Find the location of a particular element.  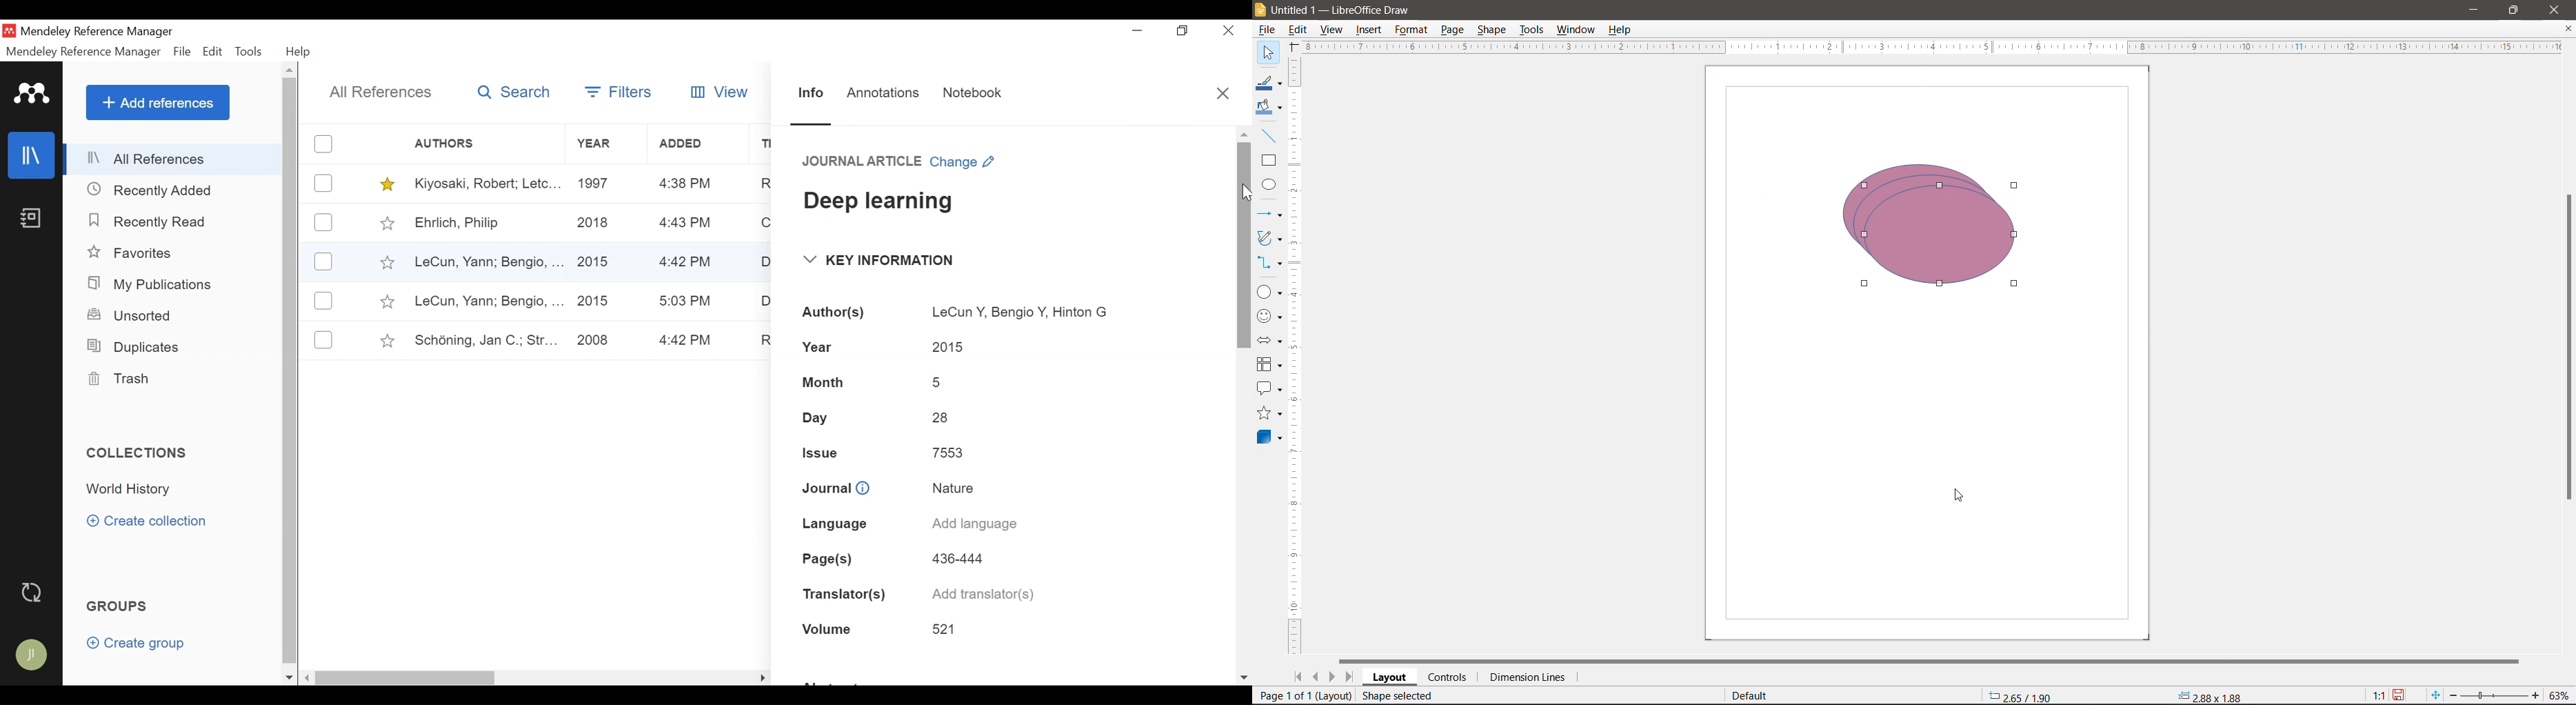

Dimension Lines is located at coordinates (1531, 677).